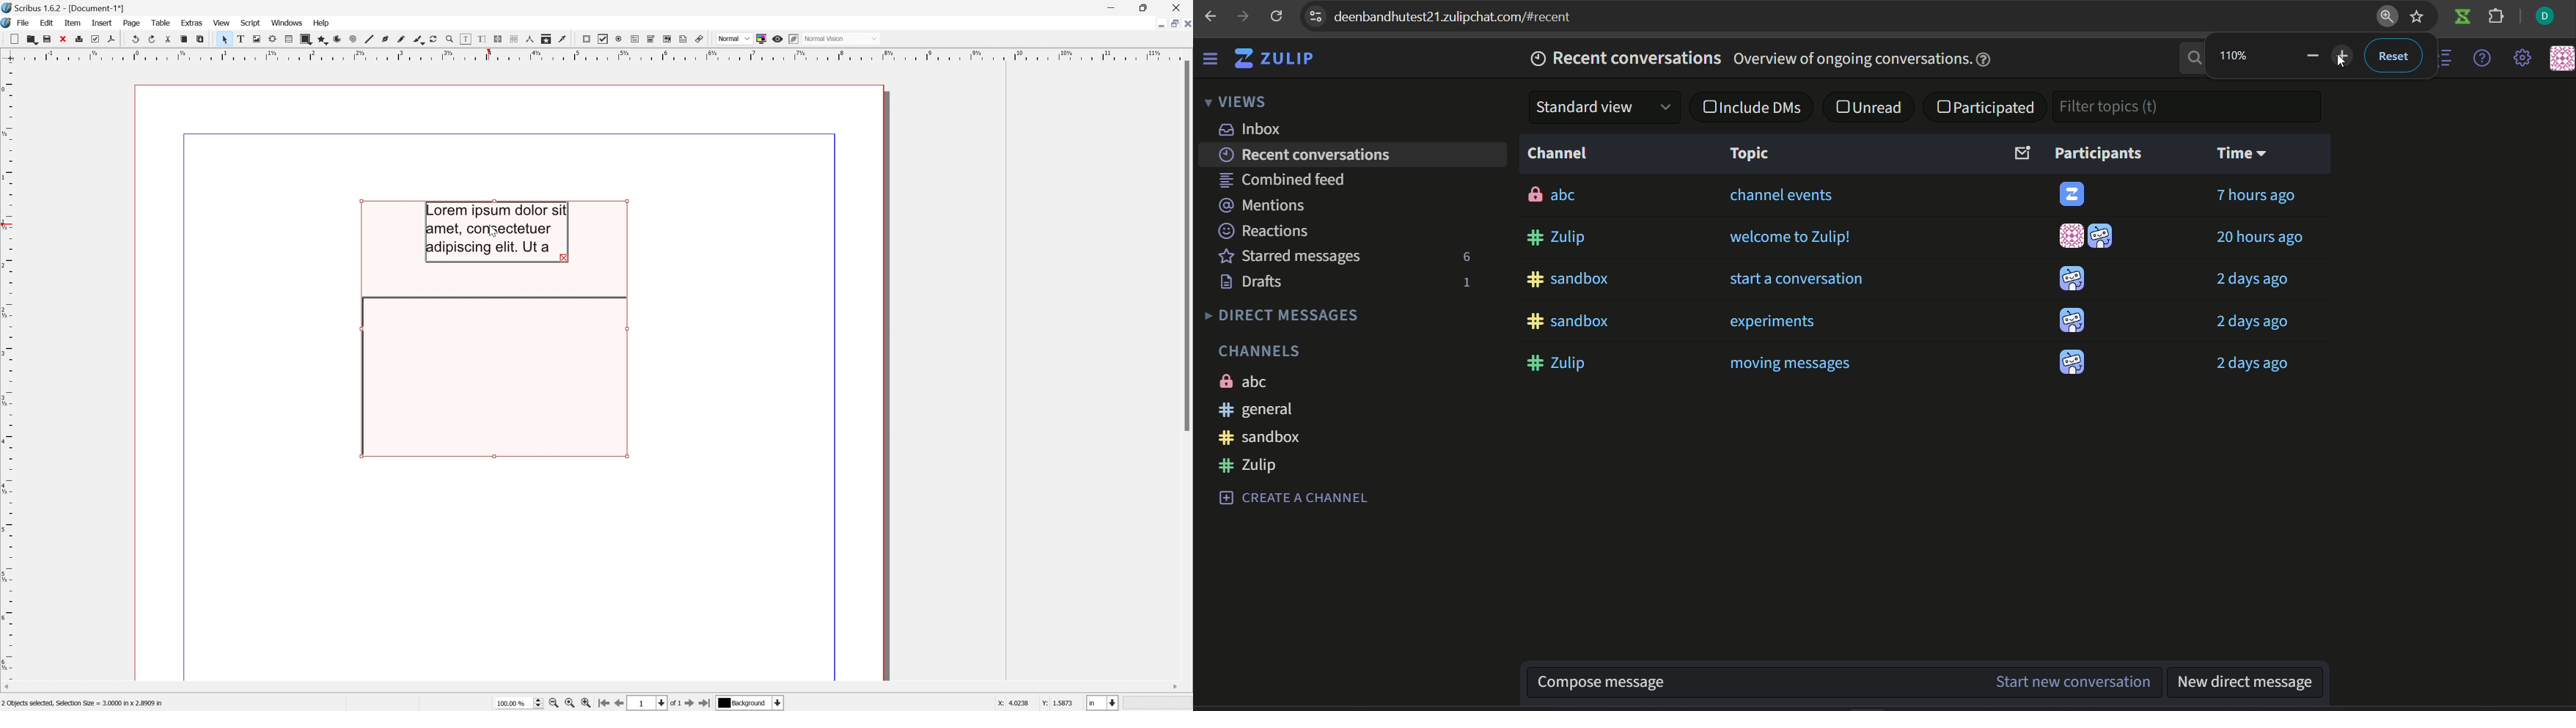  Describe the element at coordinates (240, 40) in the screenshot. I see `Text frame` at that location.